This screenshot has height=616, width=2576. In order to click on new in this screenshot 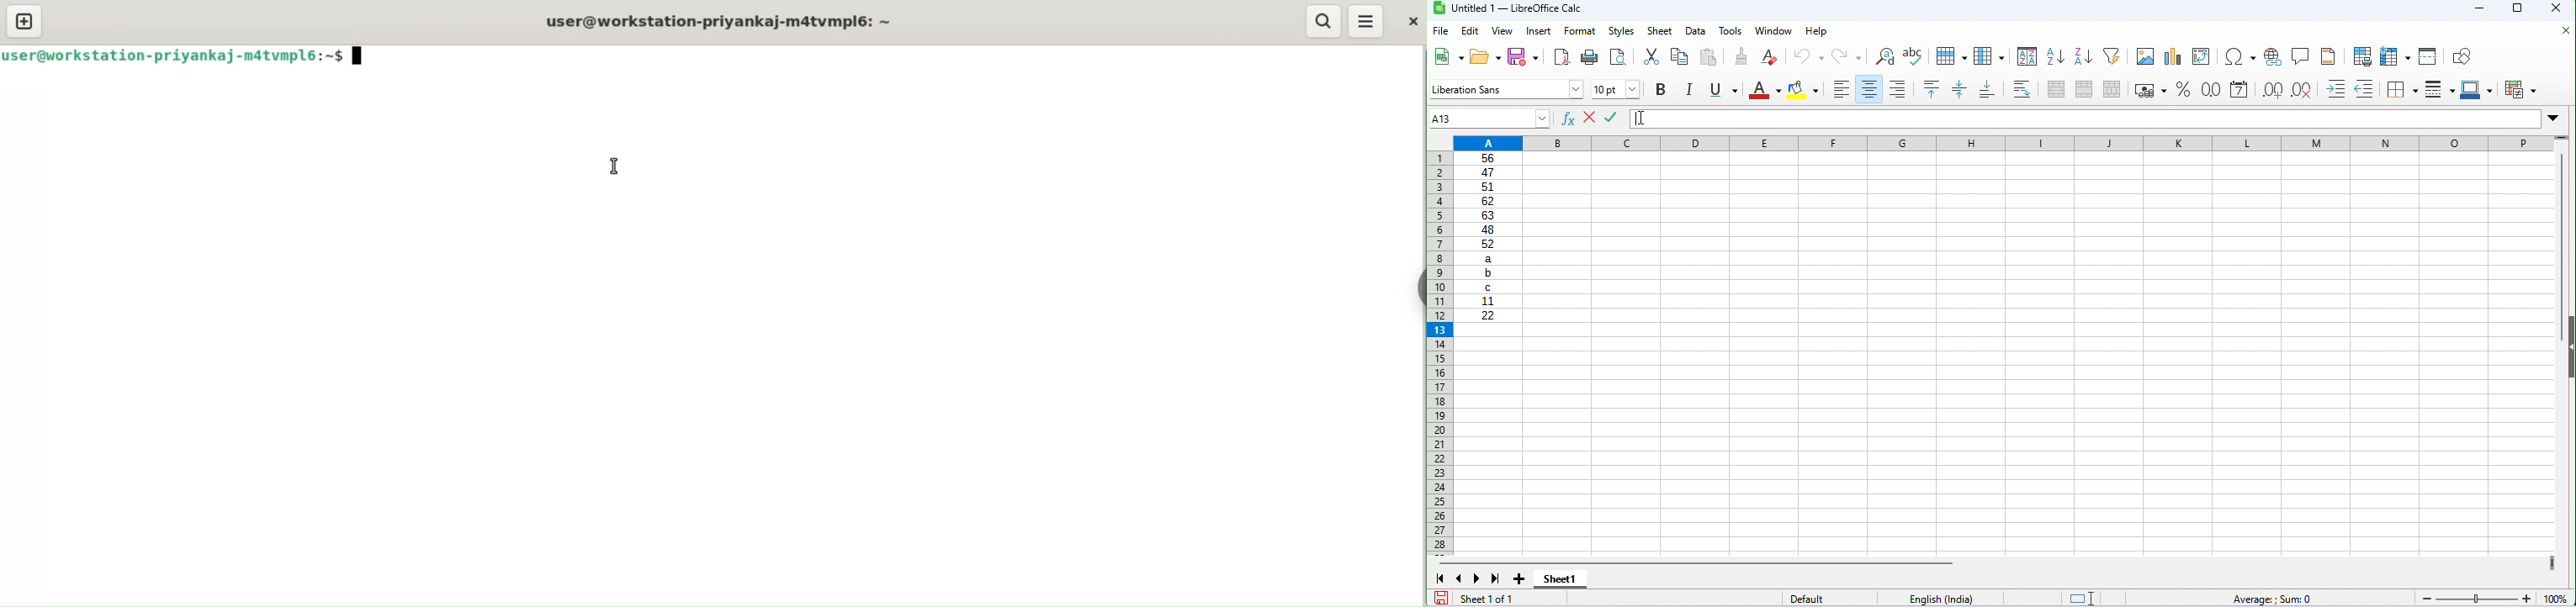, I will do `click(1446, 55)`.